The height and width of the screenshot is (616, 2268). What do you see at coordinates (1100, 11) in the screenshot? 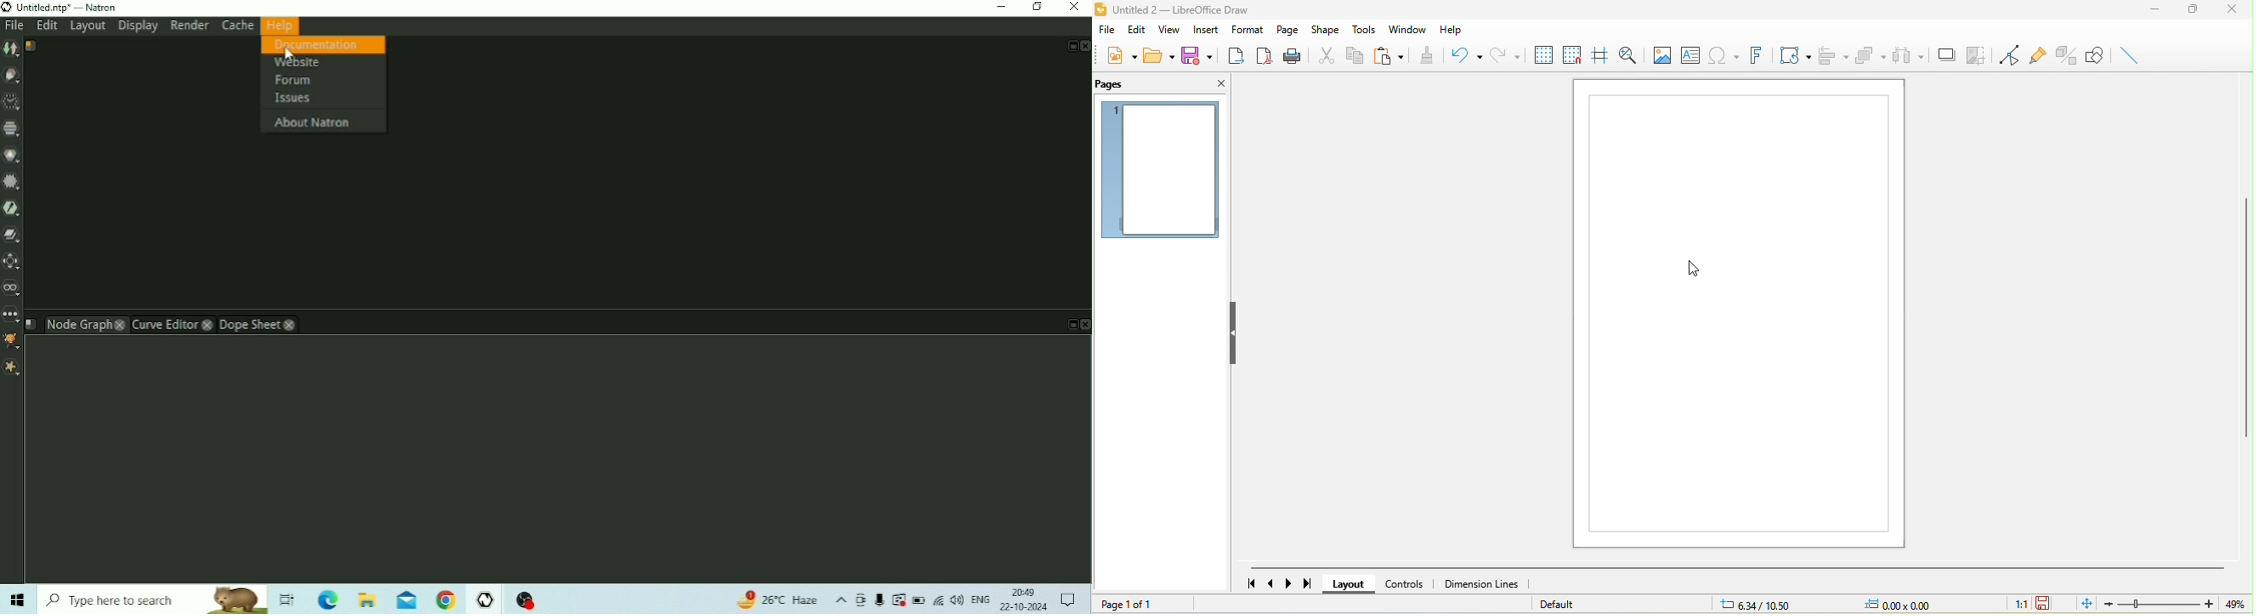
I see `Libre Logo` at bounding box center [1100, 11].